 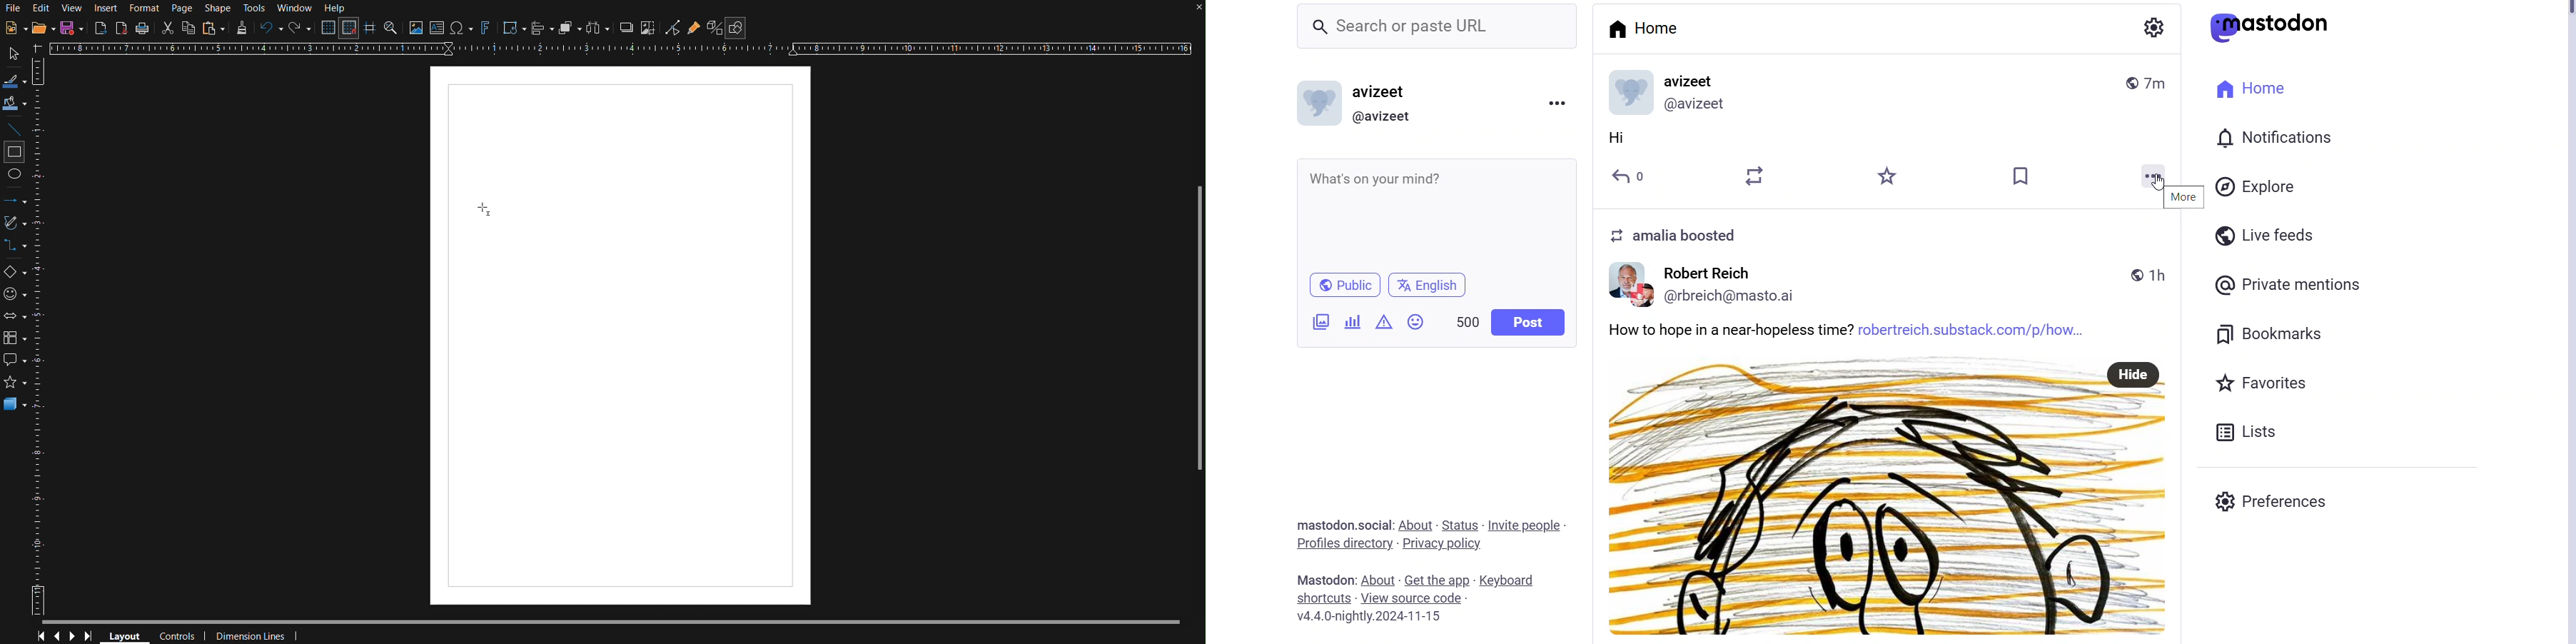 I want to click on close, so click(x=1197, y=10).